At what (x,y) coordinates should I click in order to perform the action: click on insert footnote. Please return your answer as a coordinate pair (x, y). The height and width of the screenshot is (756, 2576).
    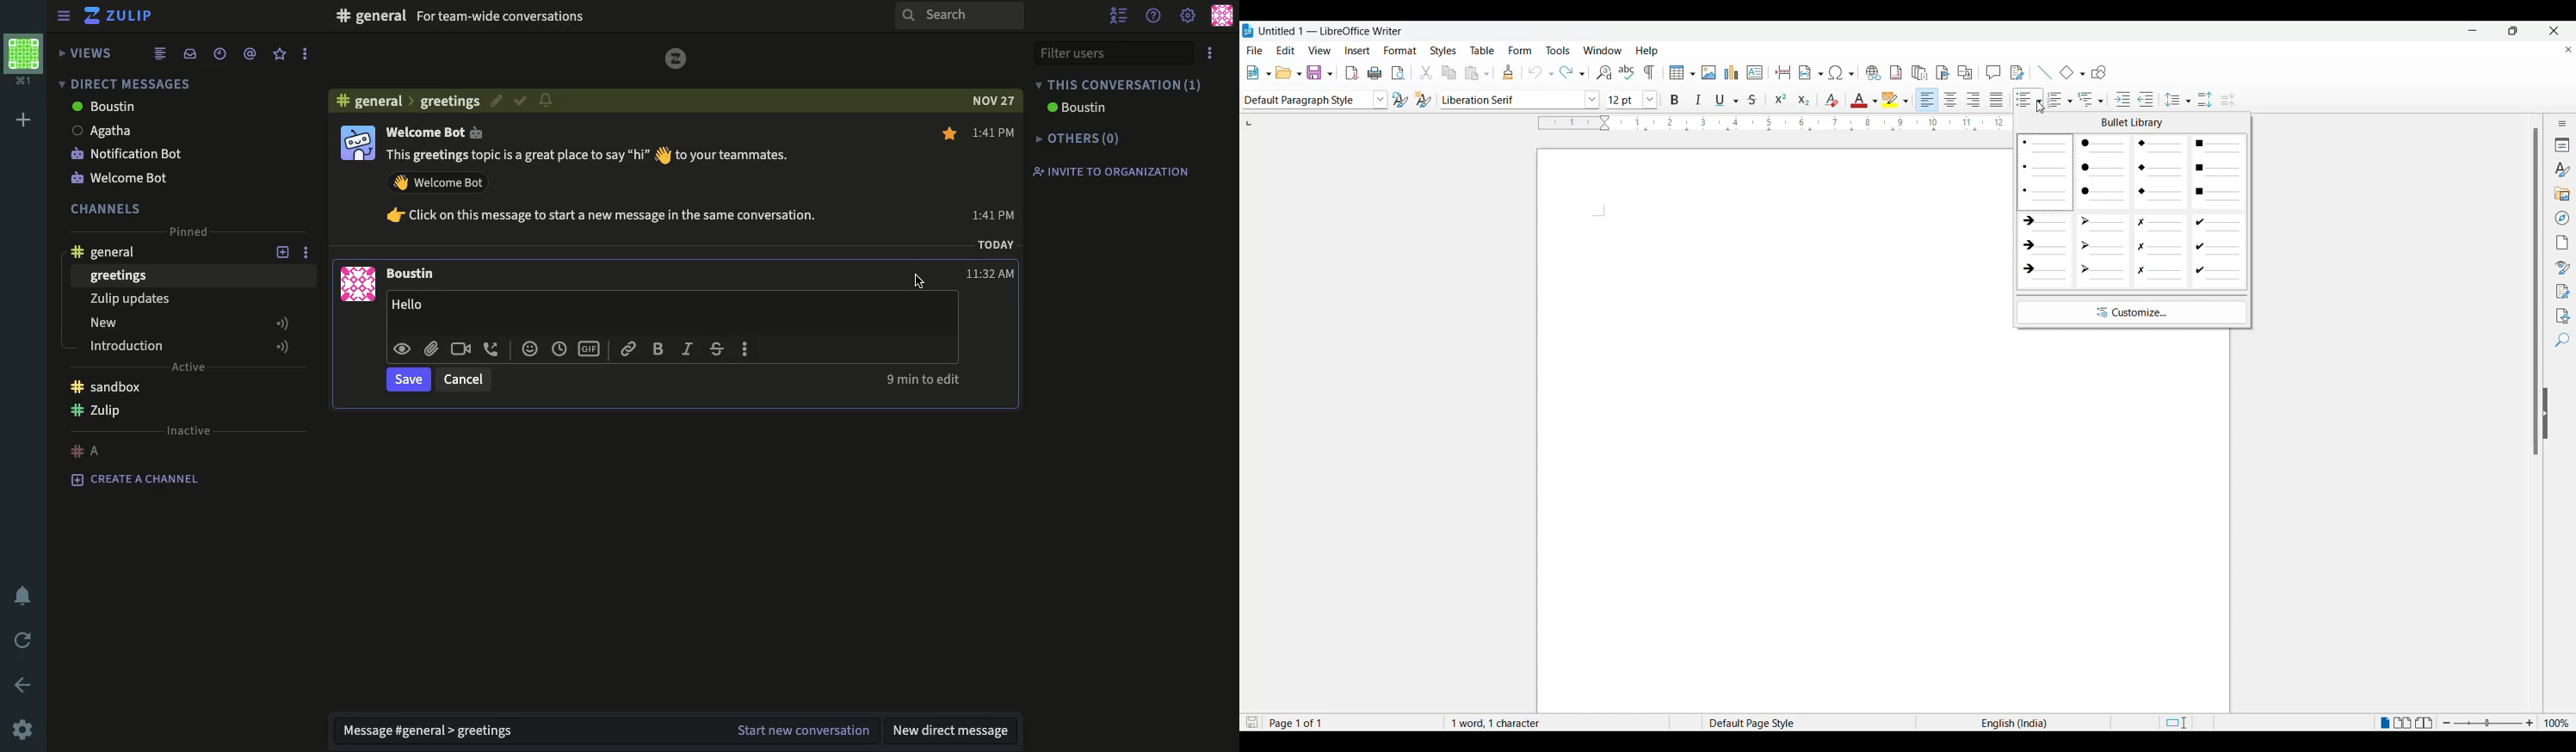
    Looking at the image, I should click on (1898, 72).